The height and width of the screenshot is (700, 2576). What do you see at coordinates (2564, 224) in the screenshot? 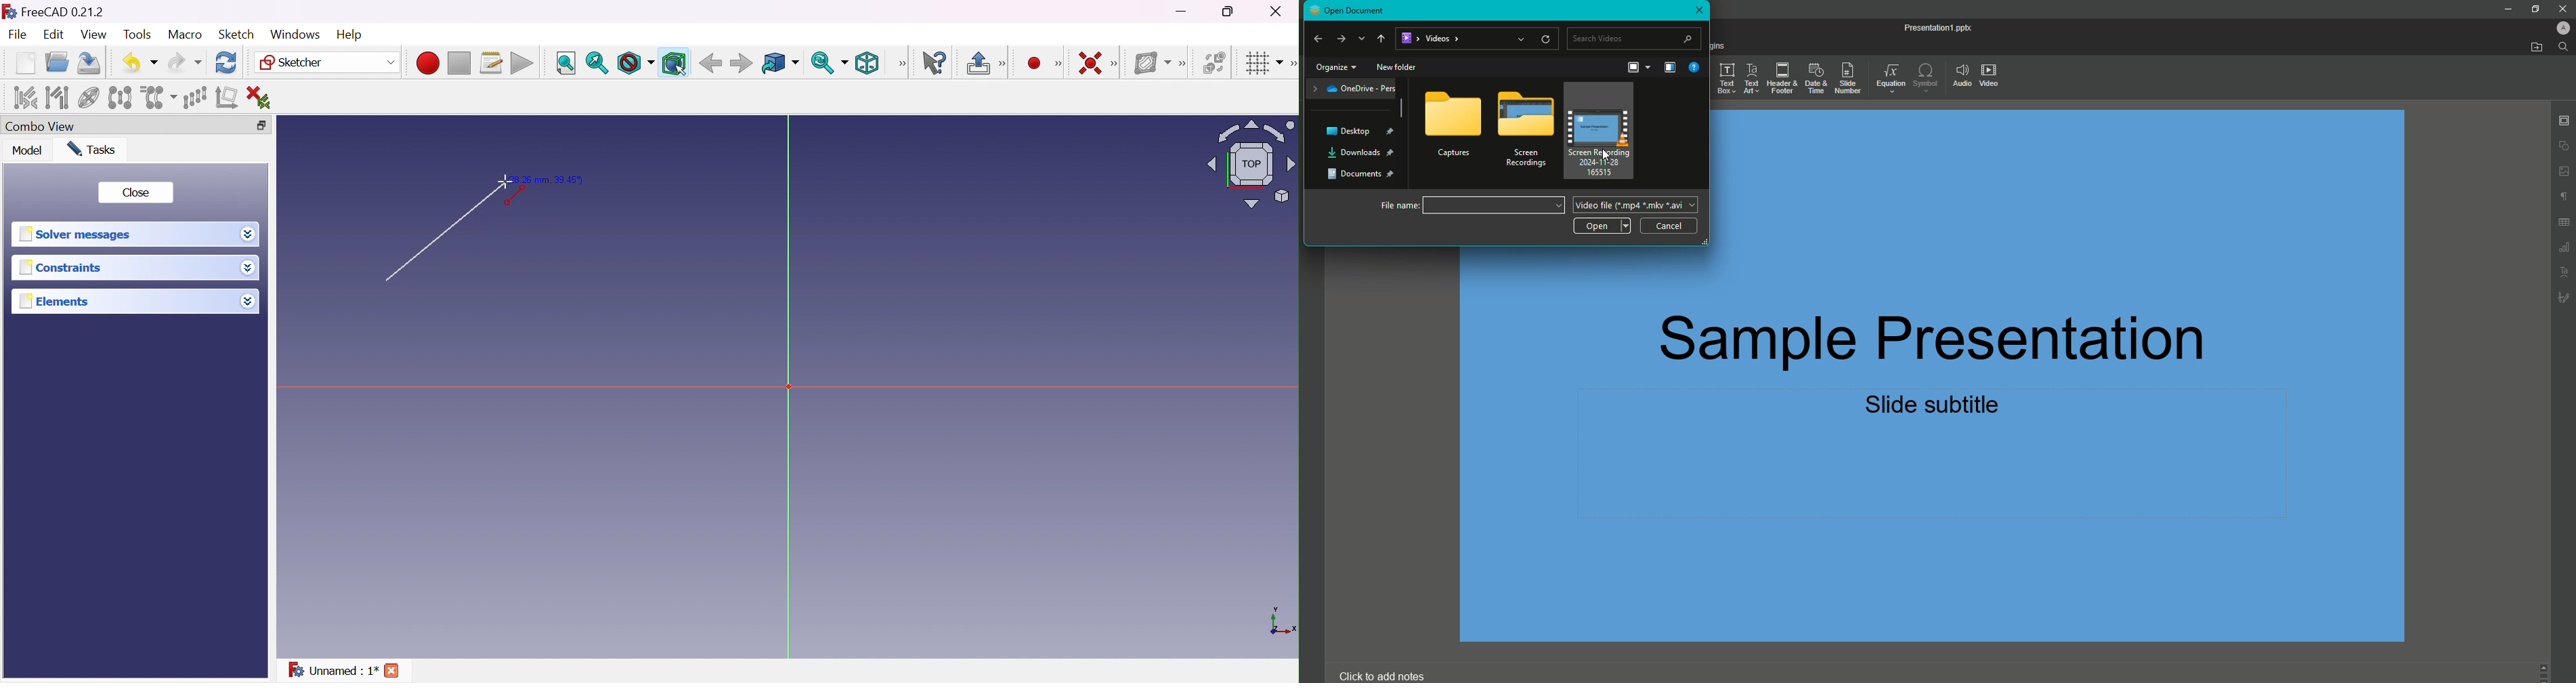
I see `Table settings` at bounding box center [2564, 224].